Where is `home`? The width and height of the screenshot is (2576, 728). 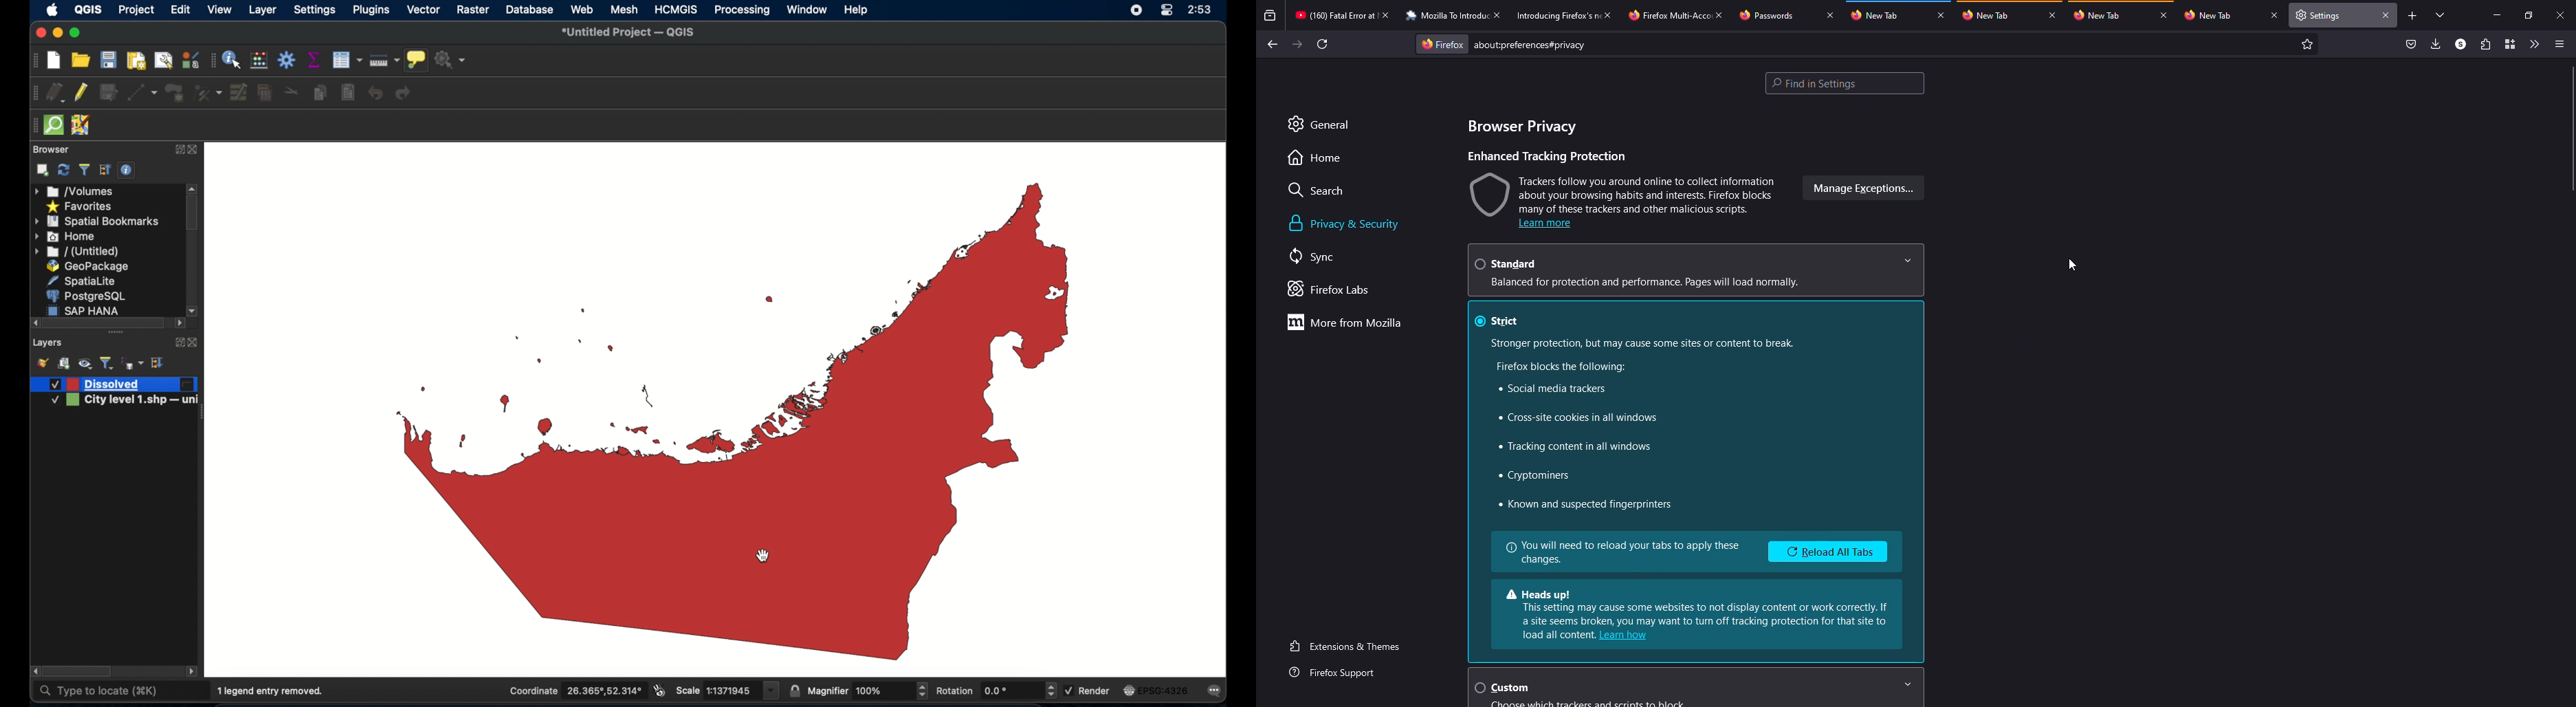 home is located at coordinates (1316, 159).